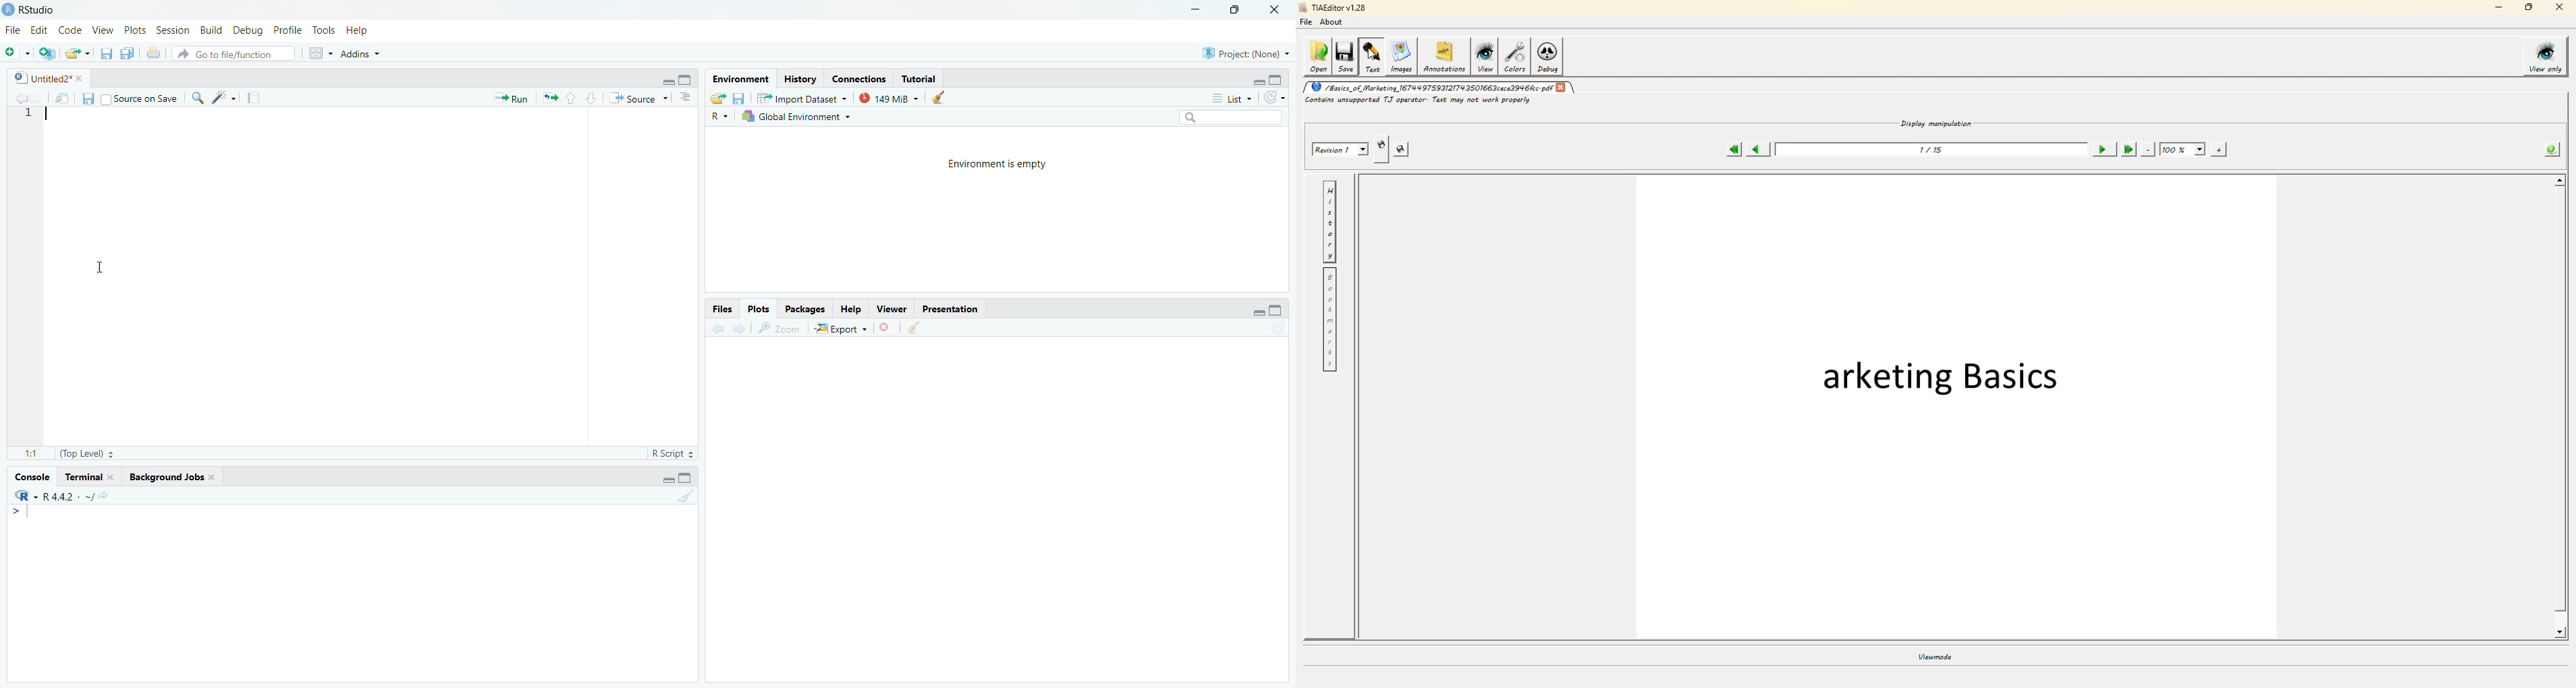 Image resolution: width=2576 pixels, height=700 pixels. What do you see at coordinates (1195, 9) in the screenshot?
I see `Miniimize` at bounding box center [1195, 9].